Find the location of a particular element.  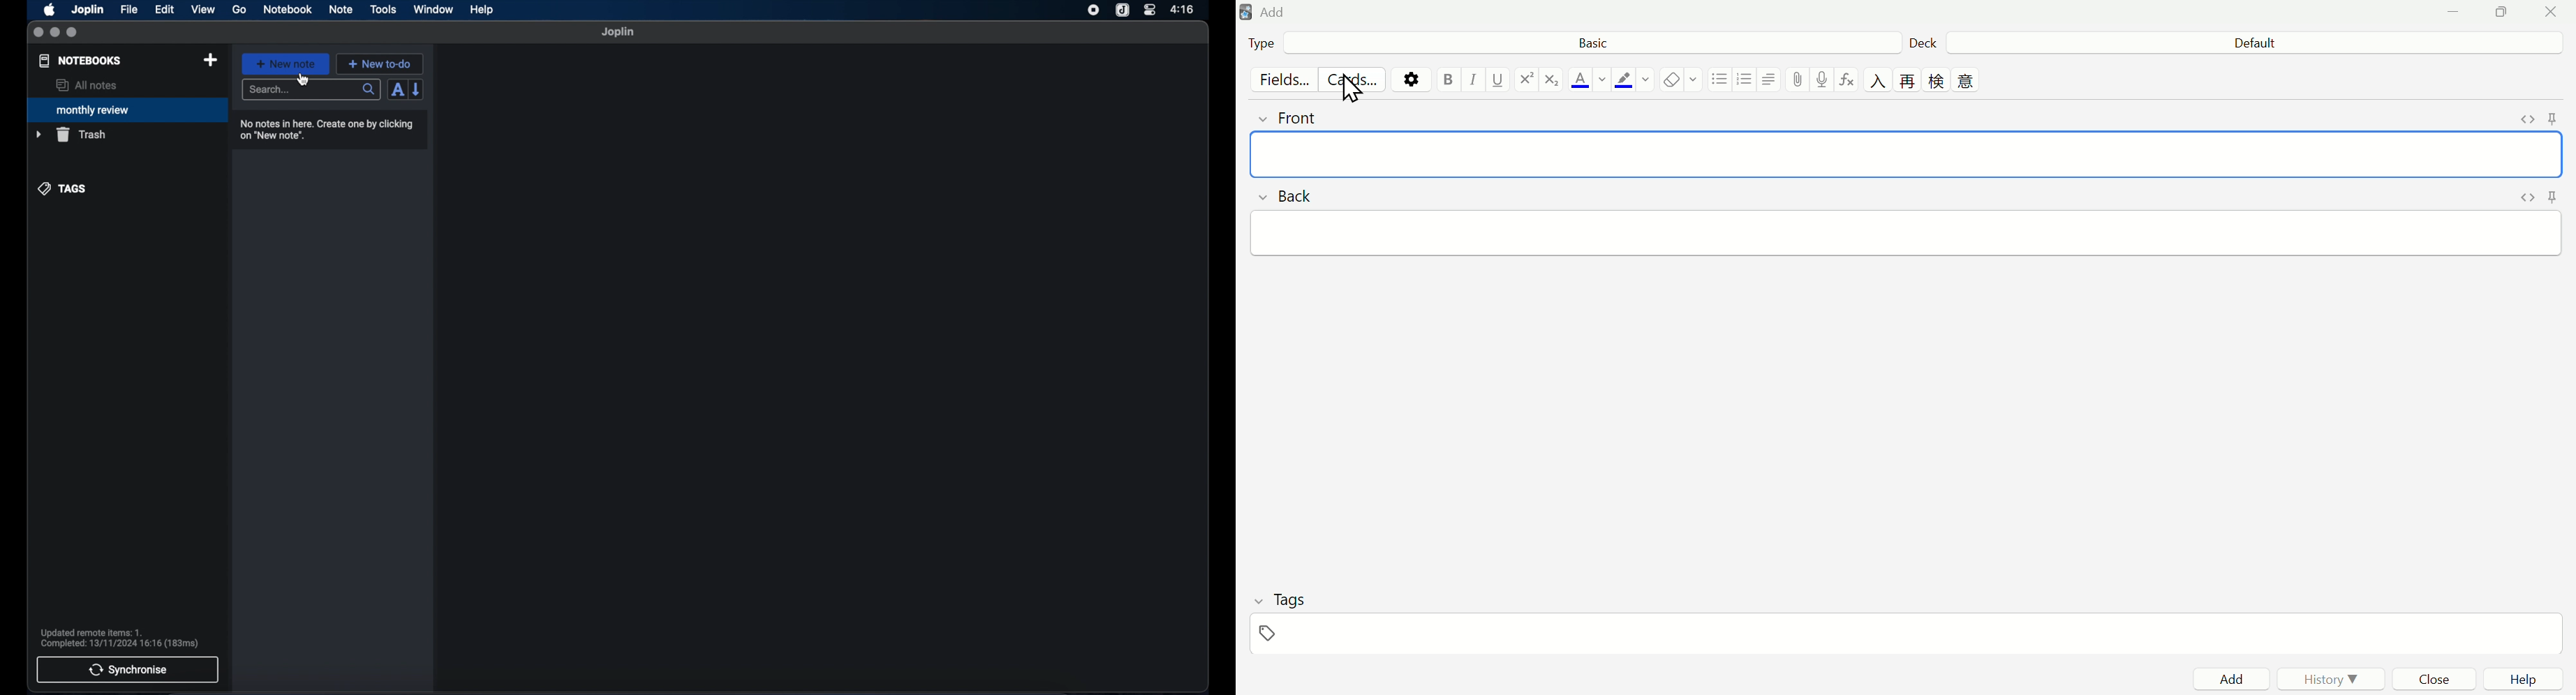

screen recorder icon is located at coordinates (1094, 10).